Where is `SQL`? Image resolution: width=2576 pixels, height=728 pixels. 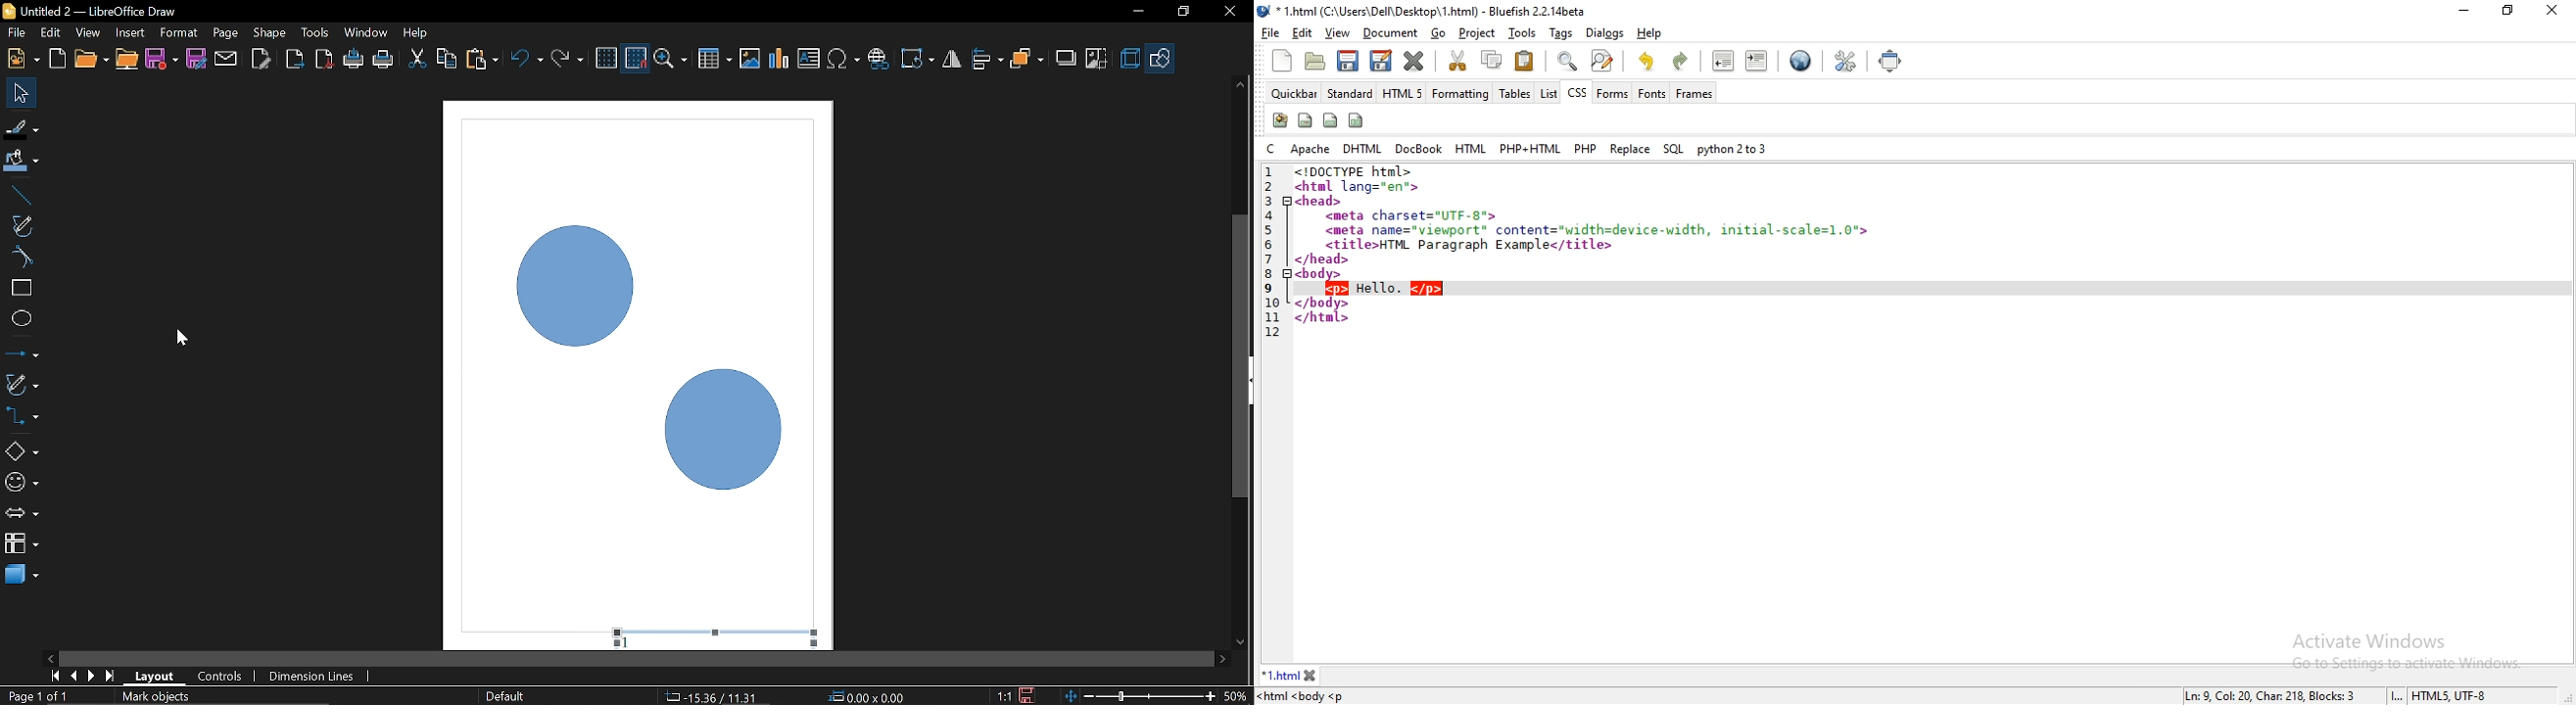 SQL is located at coordinates (1674, 149).